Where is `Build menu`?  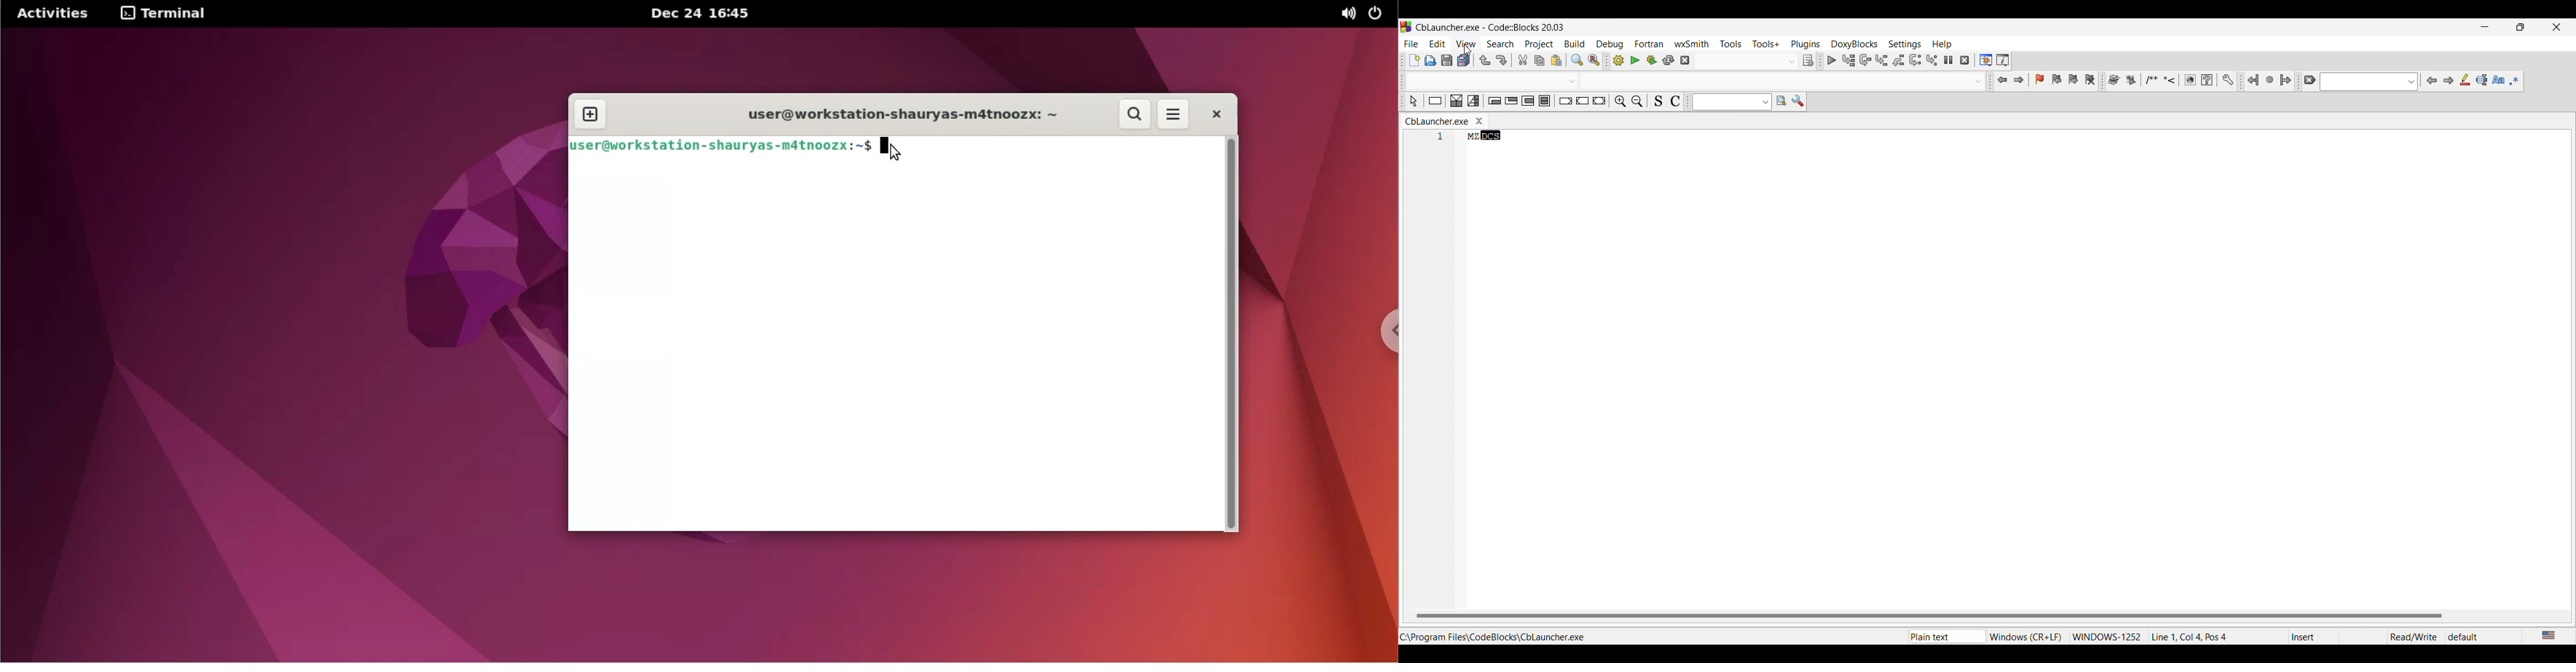
Build menu is located at coordinates (1575, 44).